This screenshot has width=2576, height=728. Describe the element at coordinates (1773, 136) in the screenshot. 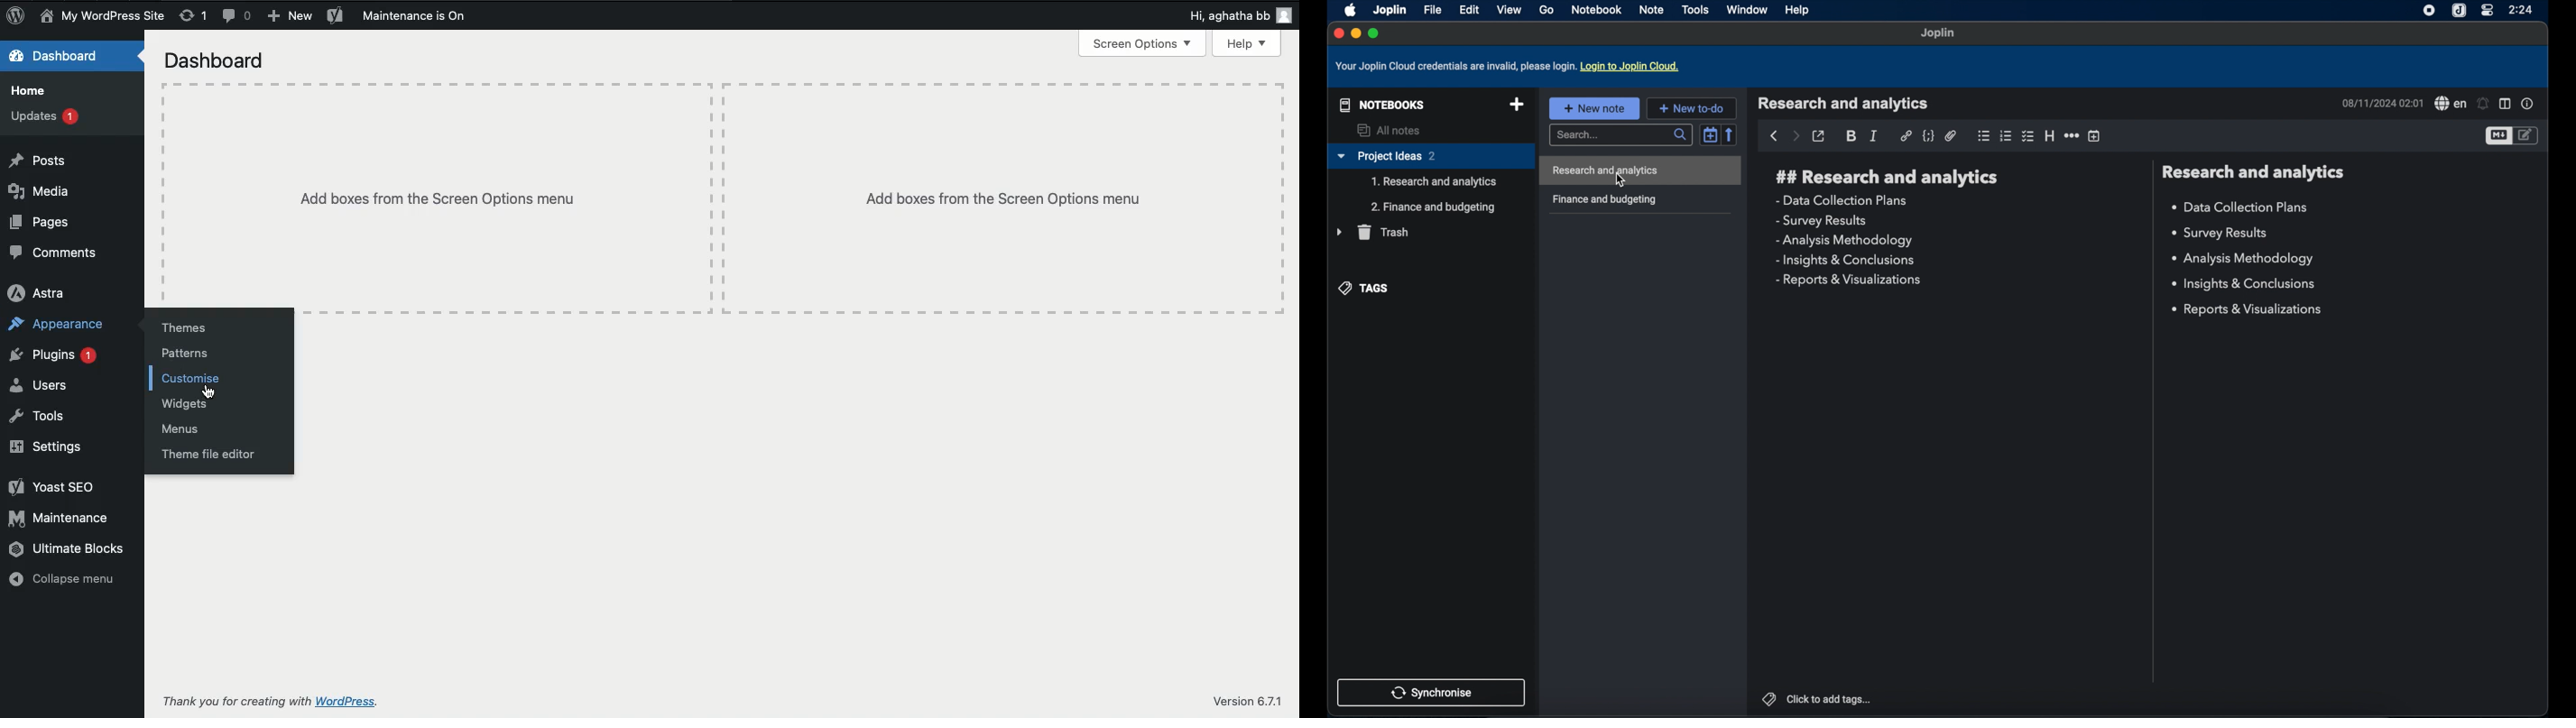

I see `back` at that location.